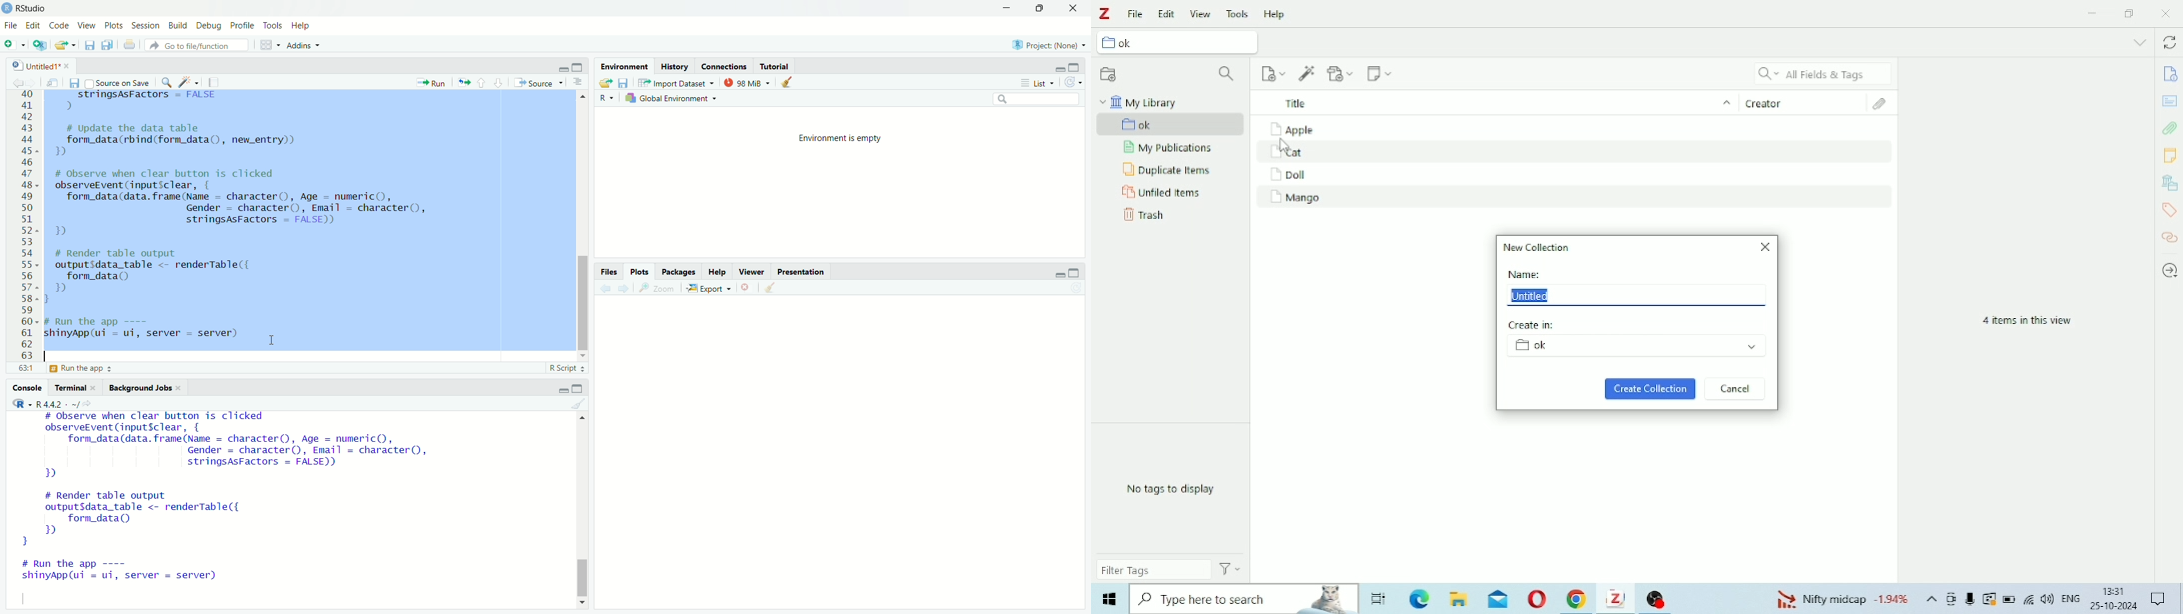 This screenshot has width=2184, height=616. Describe the element at coordinates (197, 45) in the screenshot. I see `go to the file/function` at that location.